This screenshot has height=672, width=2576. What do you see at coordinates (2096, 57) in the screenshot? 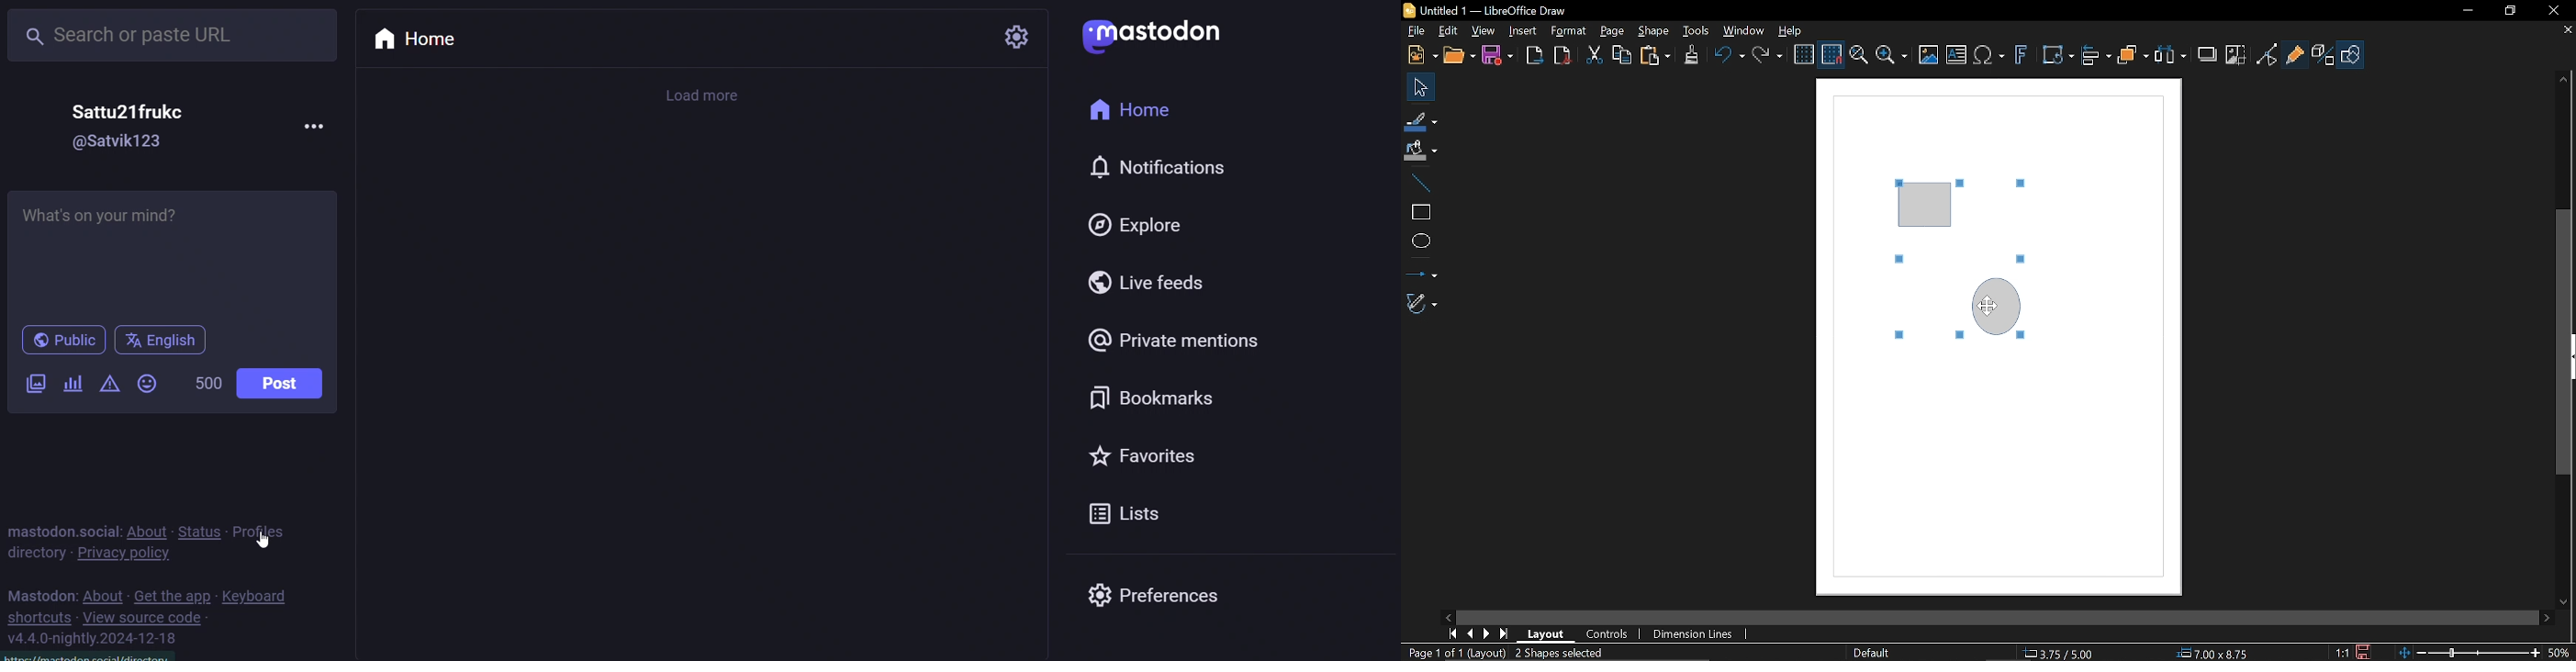
I see `Align` at bounding box center [2096, 57].